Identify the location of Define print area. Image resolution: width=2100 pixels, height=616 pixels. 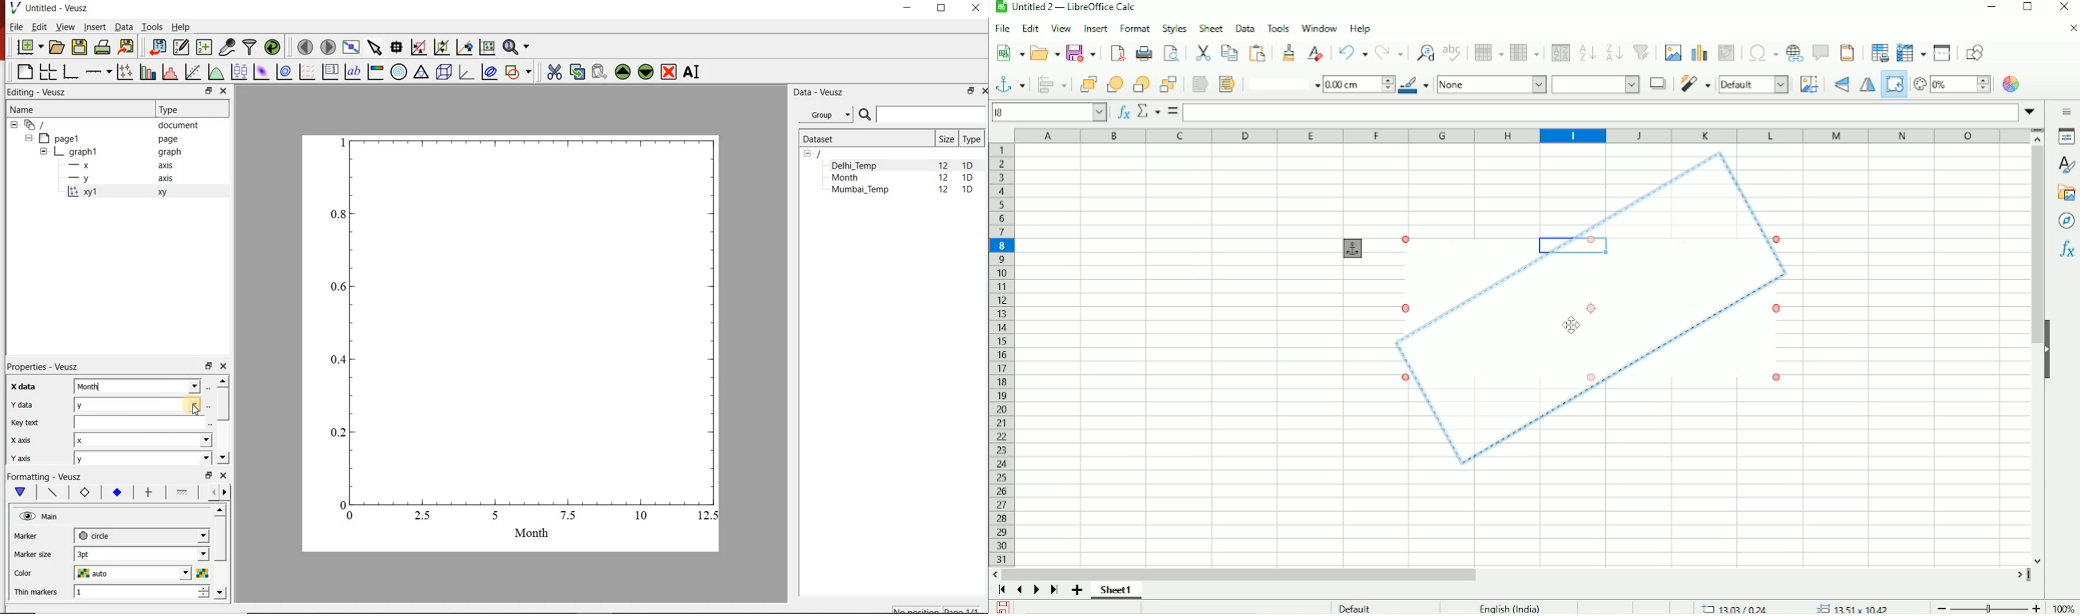
(1880, 52).